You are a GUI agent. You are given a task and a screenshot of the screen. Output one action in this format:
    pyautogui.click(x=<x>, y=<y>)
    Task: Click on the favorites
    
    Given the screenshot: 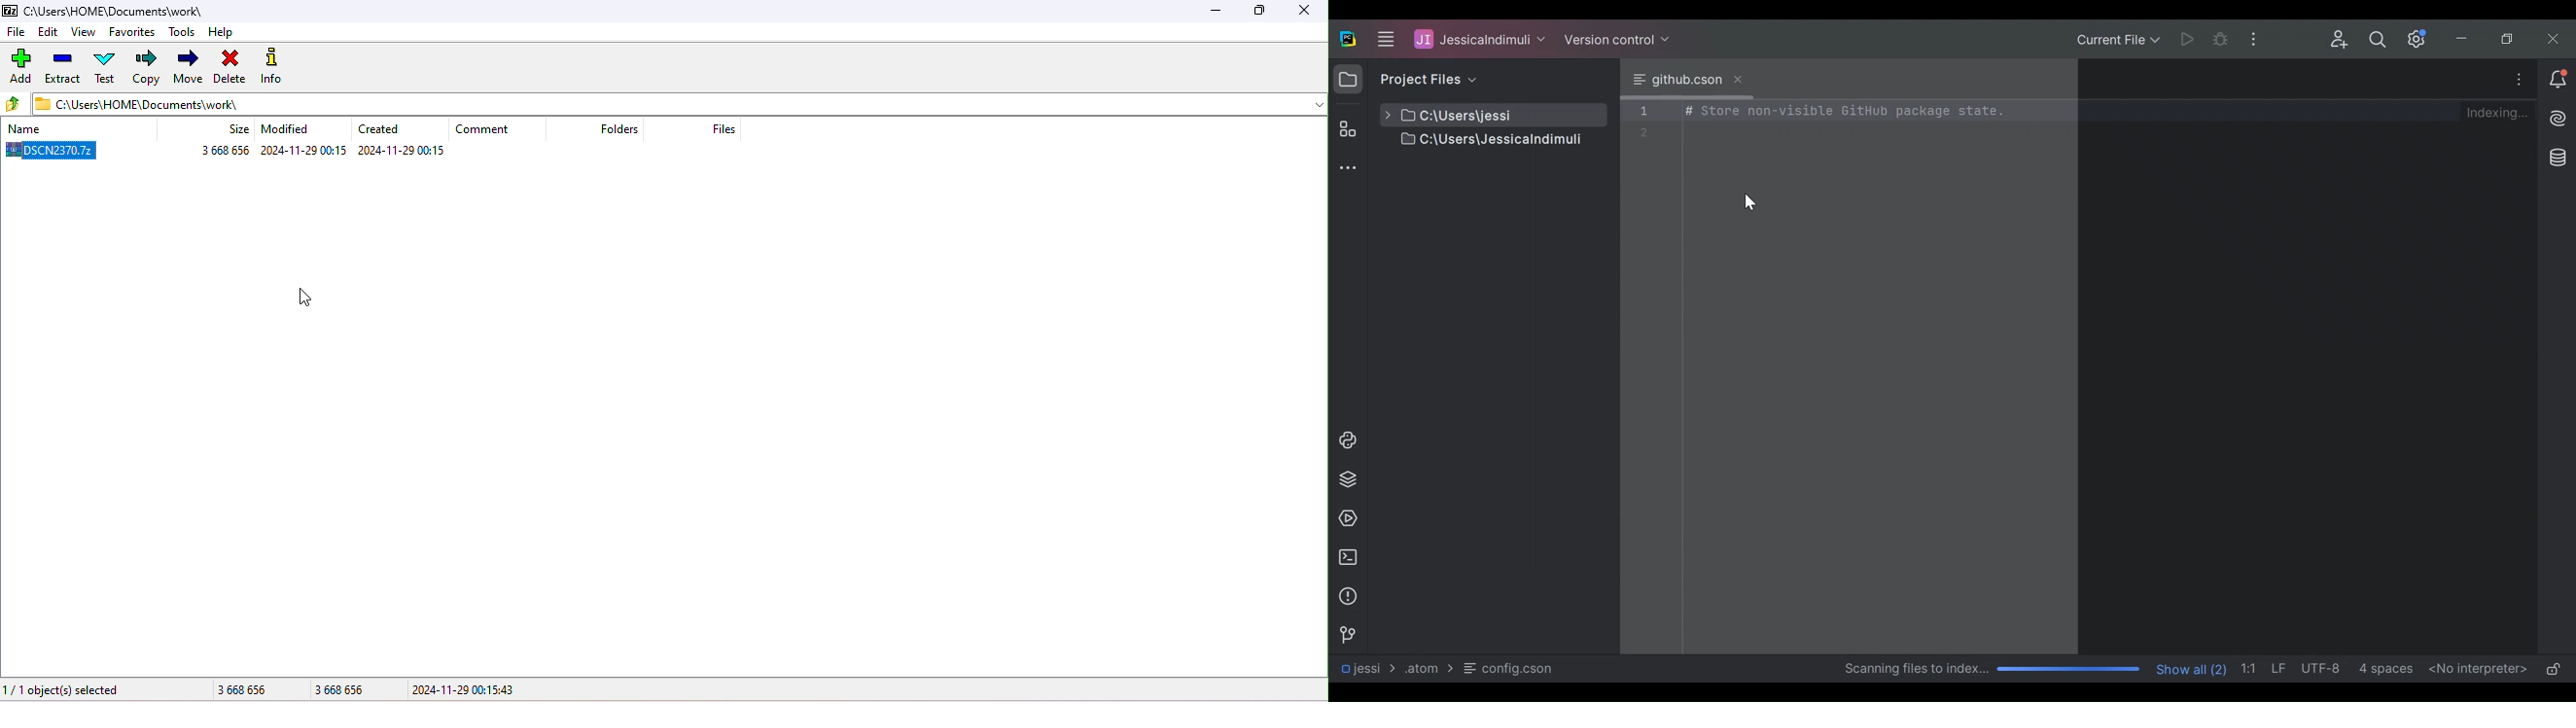 What is the action you would take?
    pyautogui.click(x=133, y=32)
    